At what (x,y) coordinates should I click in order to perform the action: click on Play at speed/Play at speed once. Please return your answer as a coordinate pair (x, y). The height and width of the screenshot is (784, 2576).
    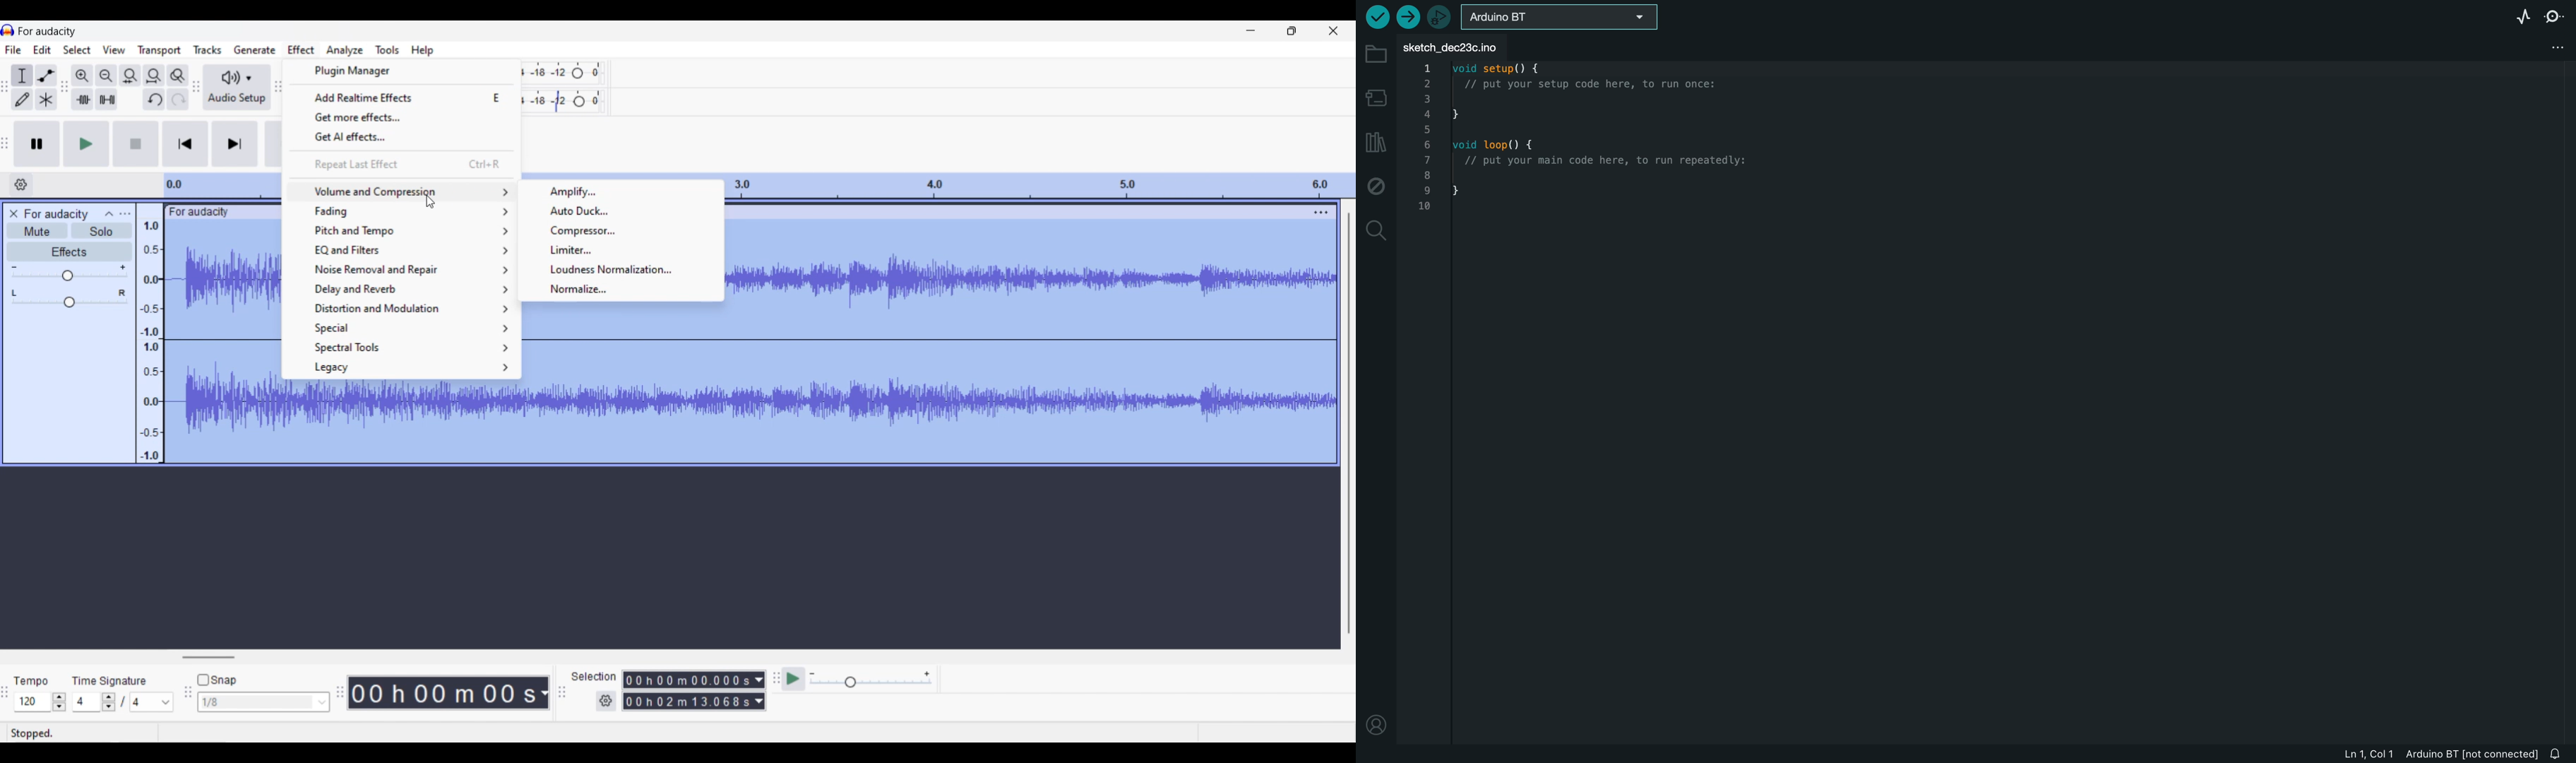
    Looking at the image, I should click on (793, 679).